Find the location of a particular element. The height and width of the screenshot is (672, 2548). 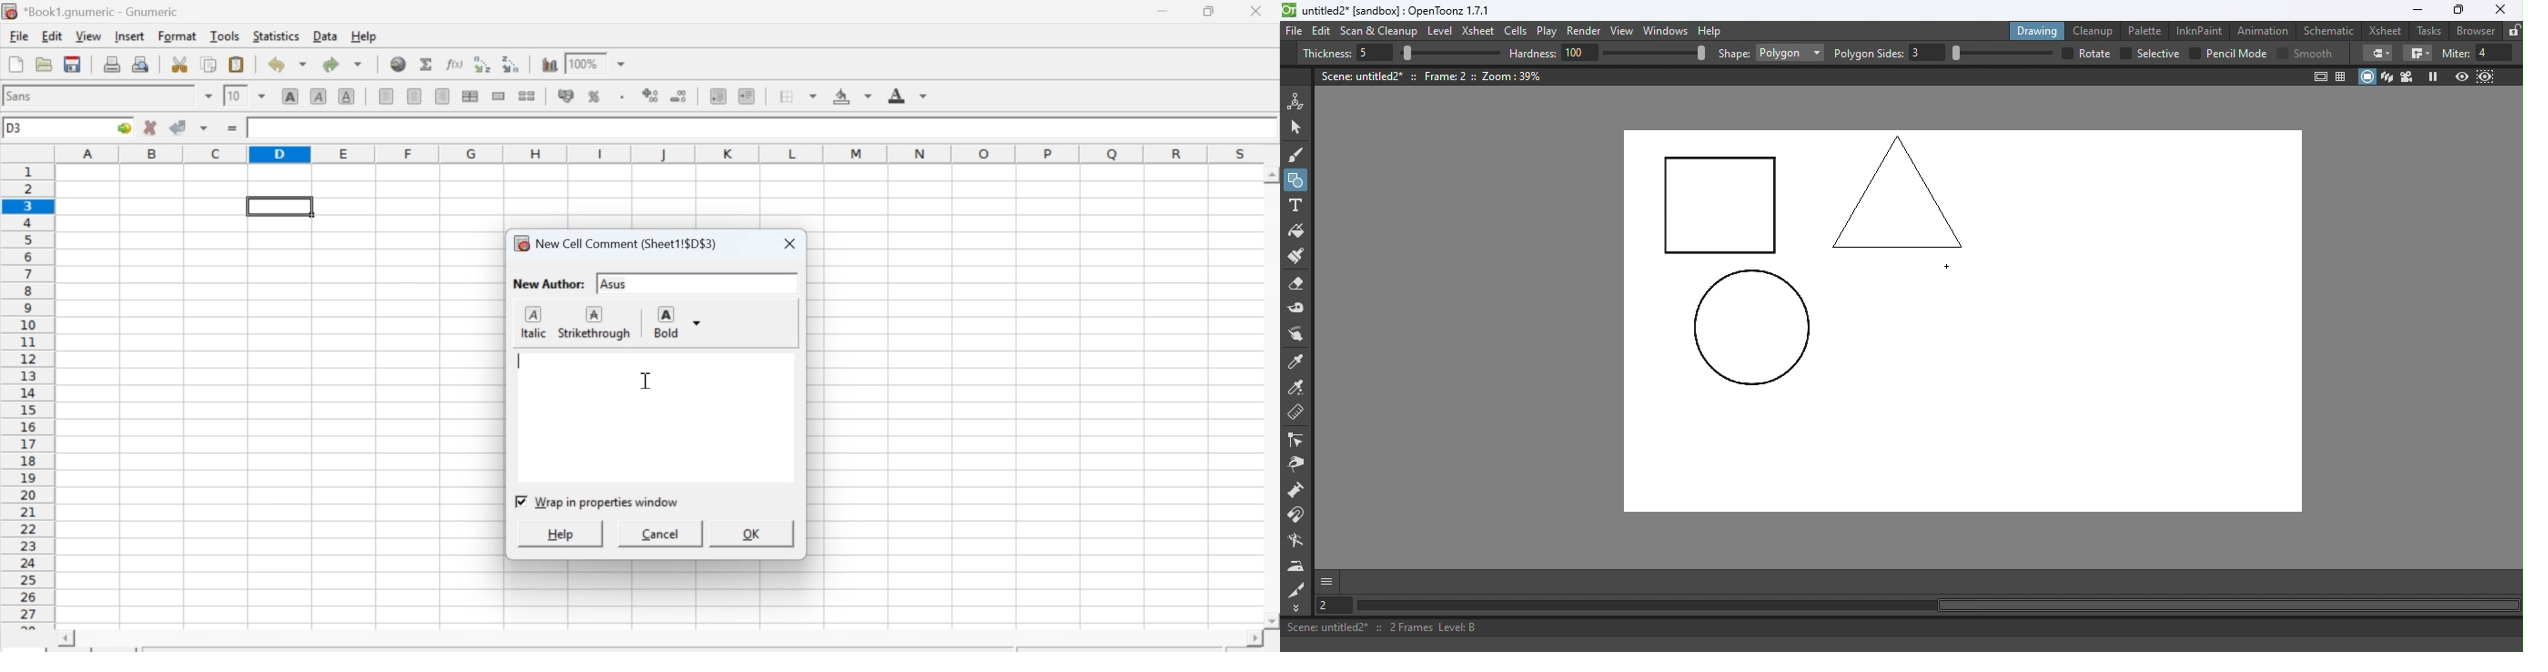

input text is located at coordinates (698, 285).